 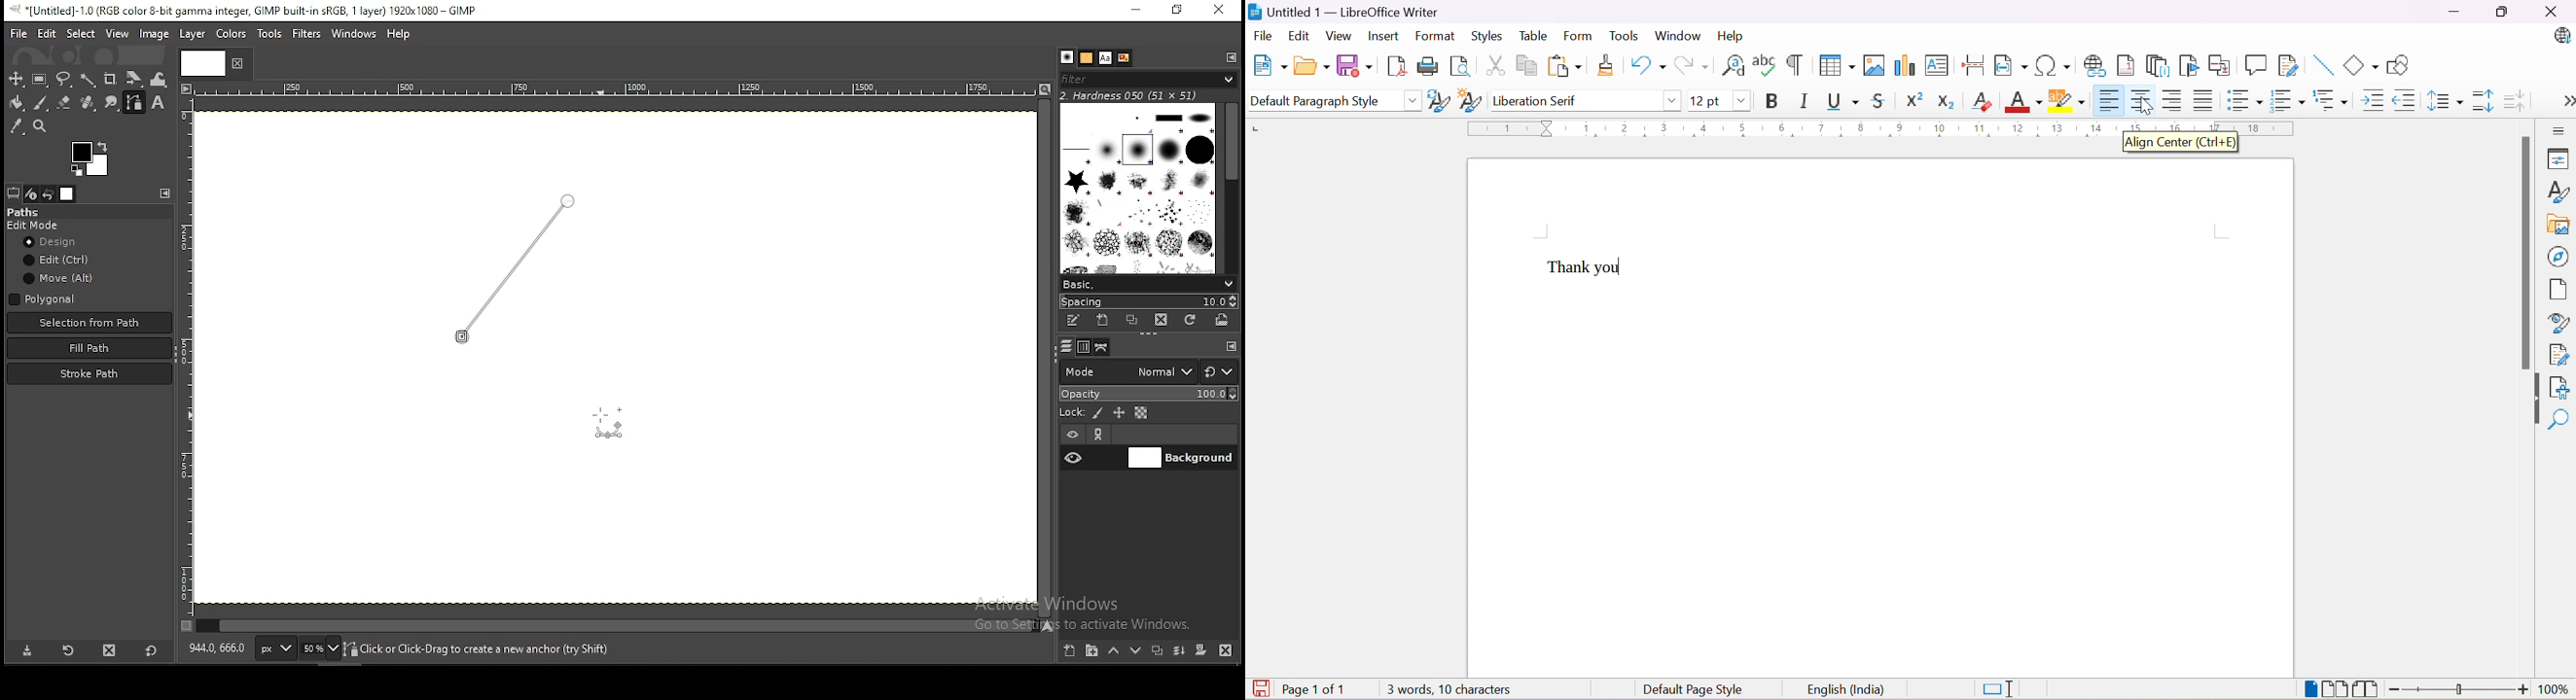 I want to click on Table, so click(x=1532, y=35).